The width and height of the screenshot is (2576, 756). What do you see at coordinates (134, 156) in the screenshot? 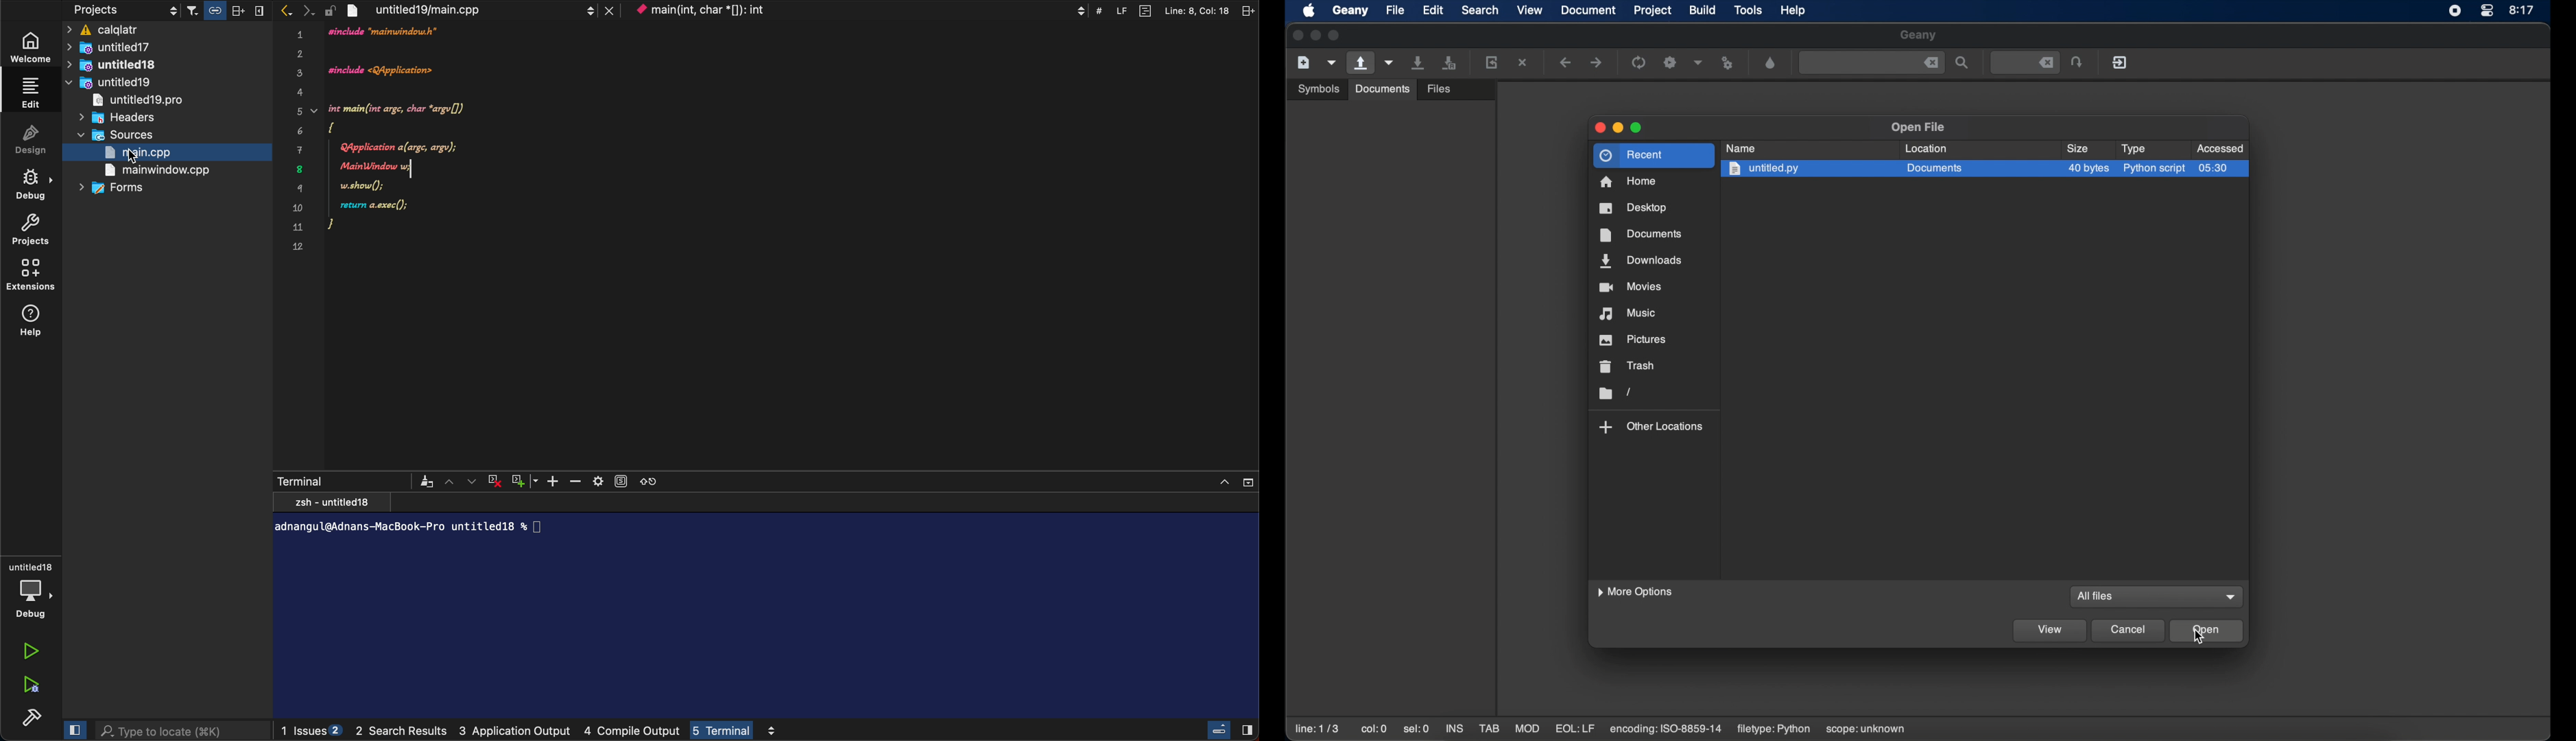
I see `curser` at bounding box center [134, 156].